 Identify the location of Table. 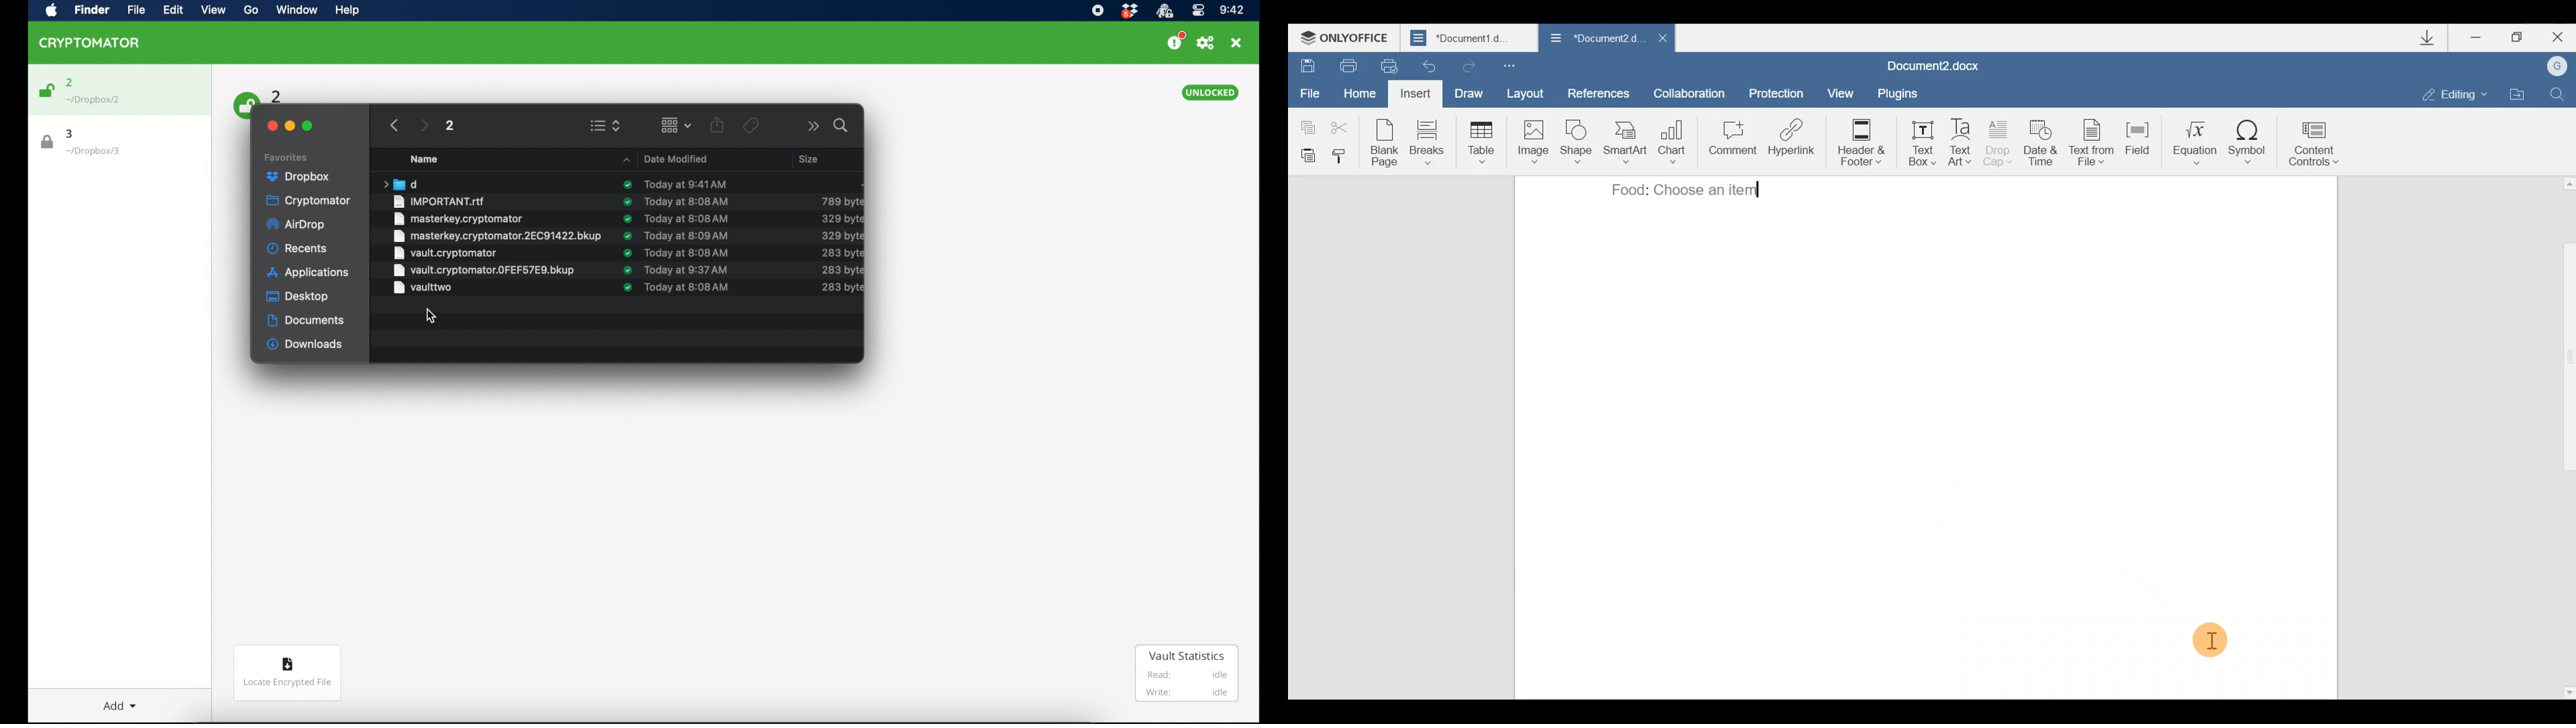
(1478, 141).